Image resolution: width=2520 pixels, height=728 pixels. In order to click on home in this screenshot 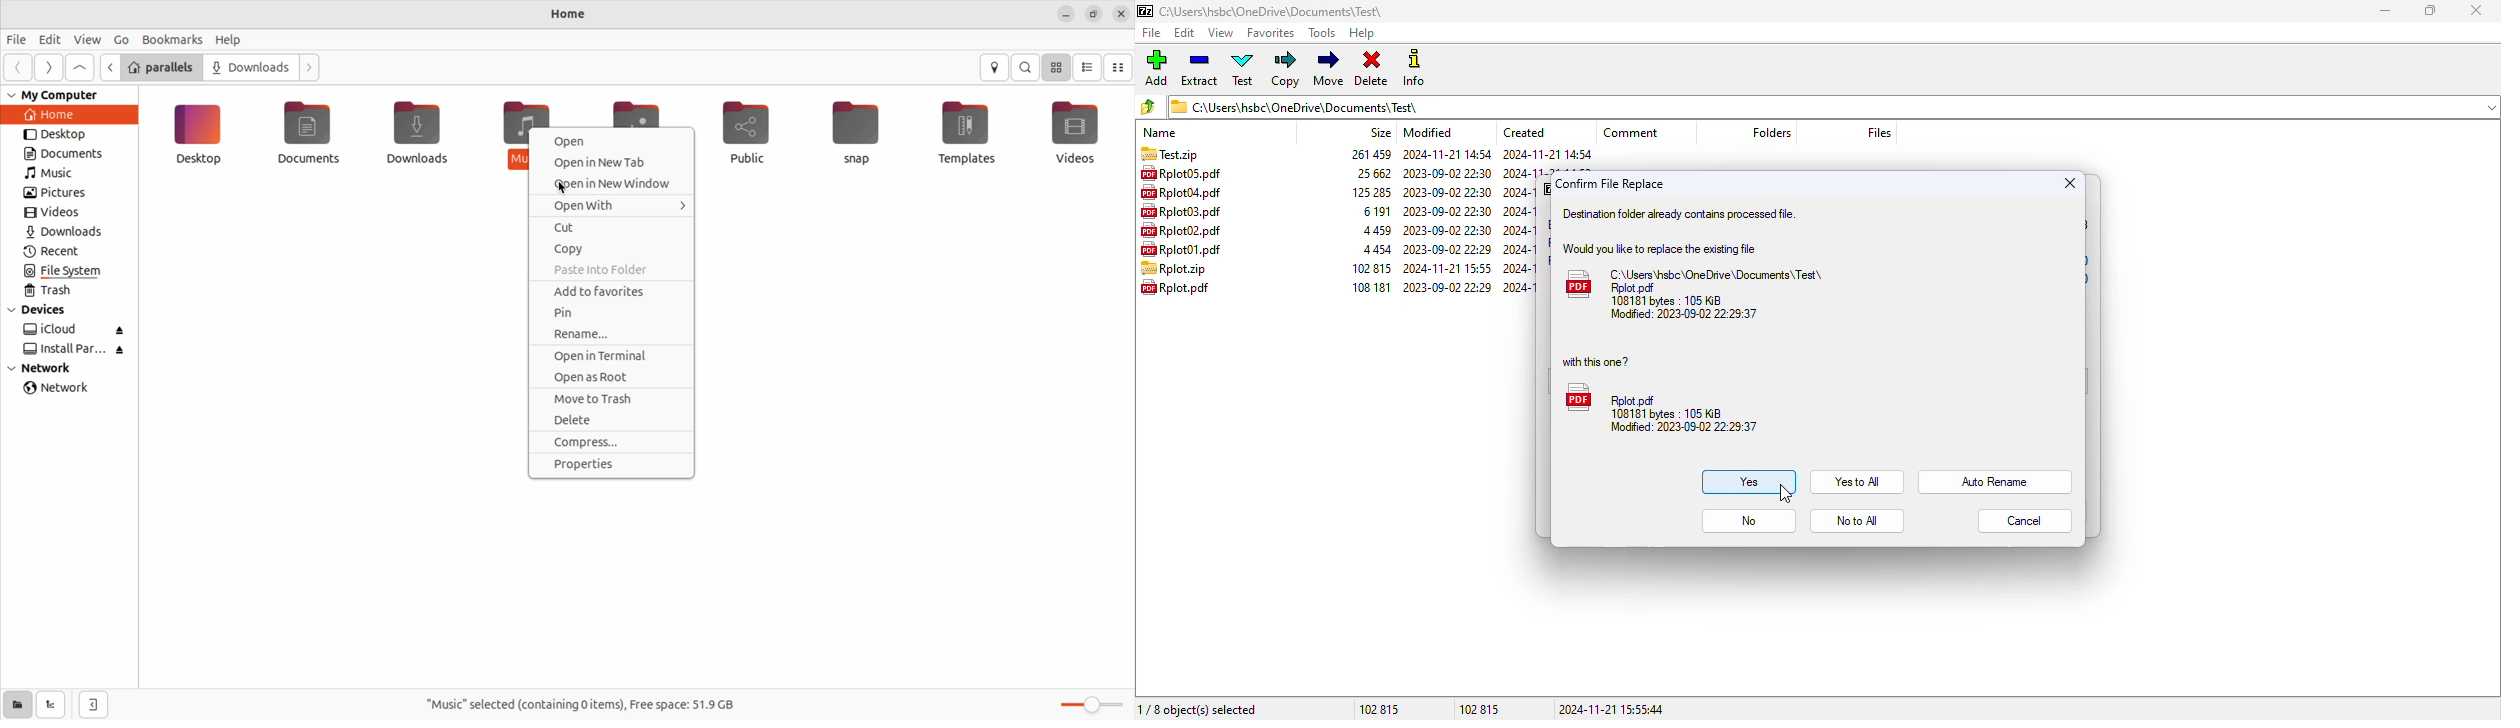, I will do `click(63, 115)`.